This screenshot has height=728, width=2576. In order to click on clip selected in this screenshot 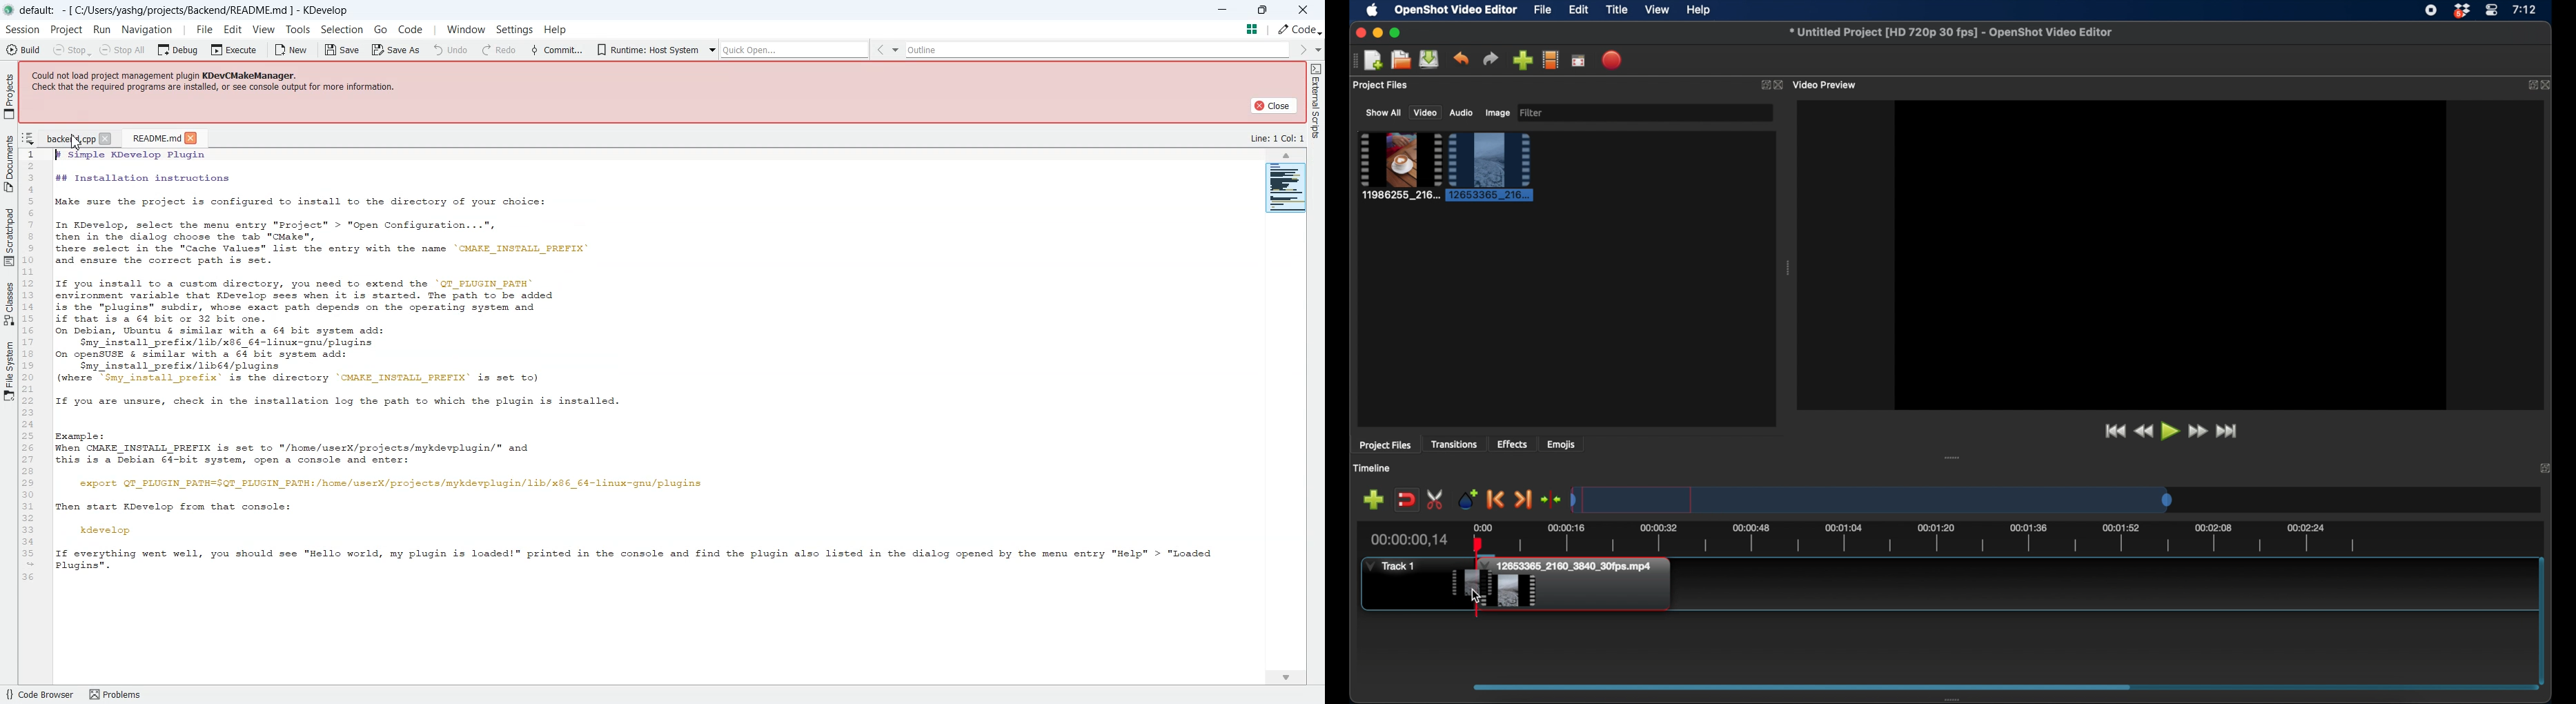, I will do `click(1490, 167)`.